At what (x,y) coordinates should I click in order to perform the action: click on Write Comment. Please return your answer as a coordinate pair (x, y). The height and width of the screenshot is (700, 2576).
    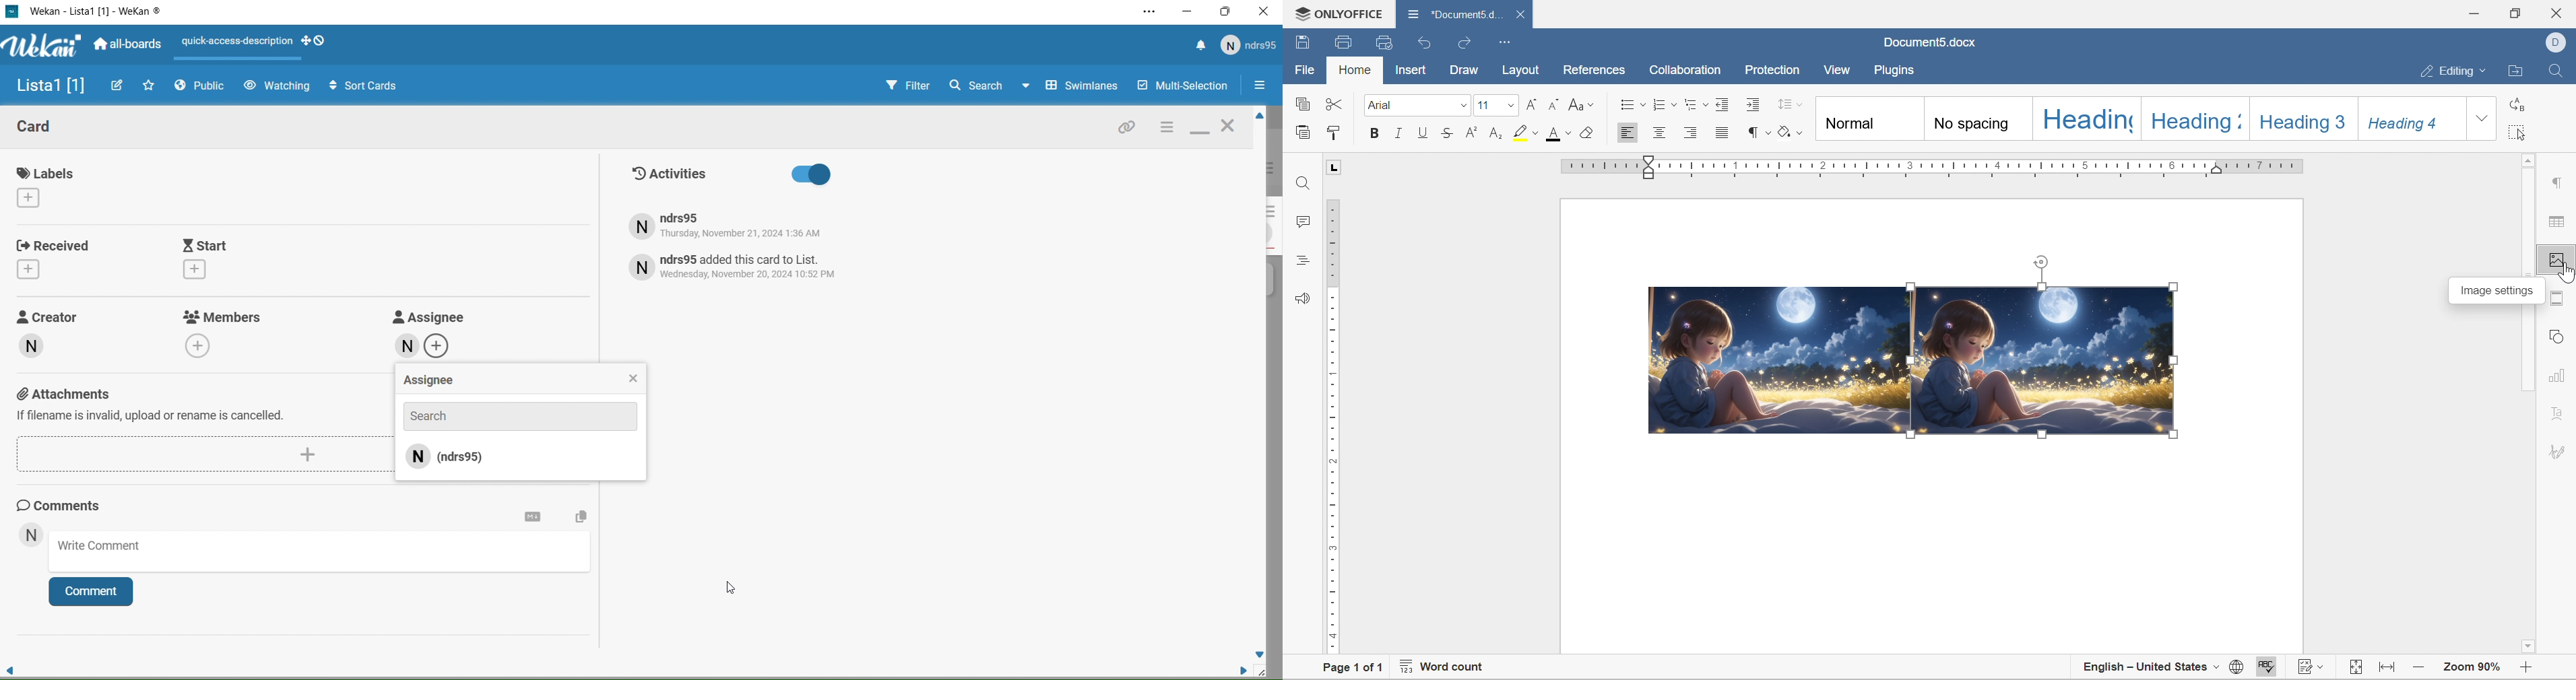
    Looking at the image, I should click on (323, 554).